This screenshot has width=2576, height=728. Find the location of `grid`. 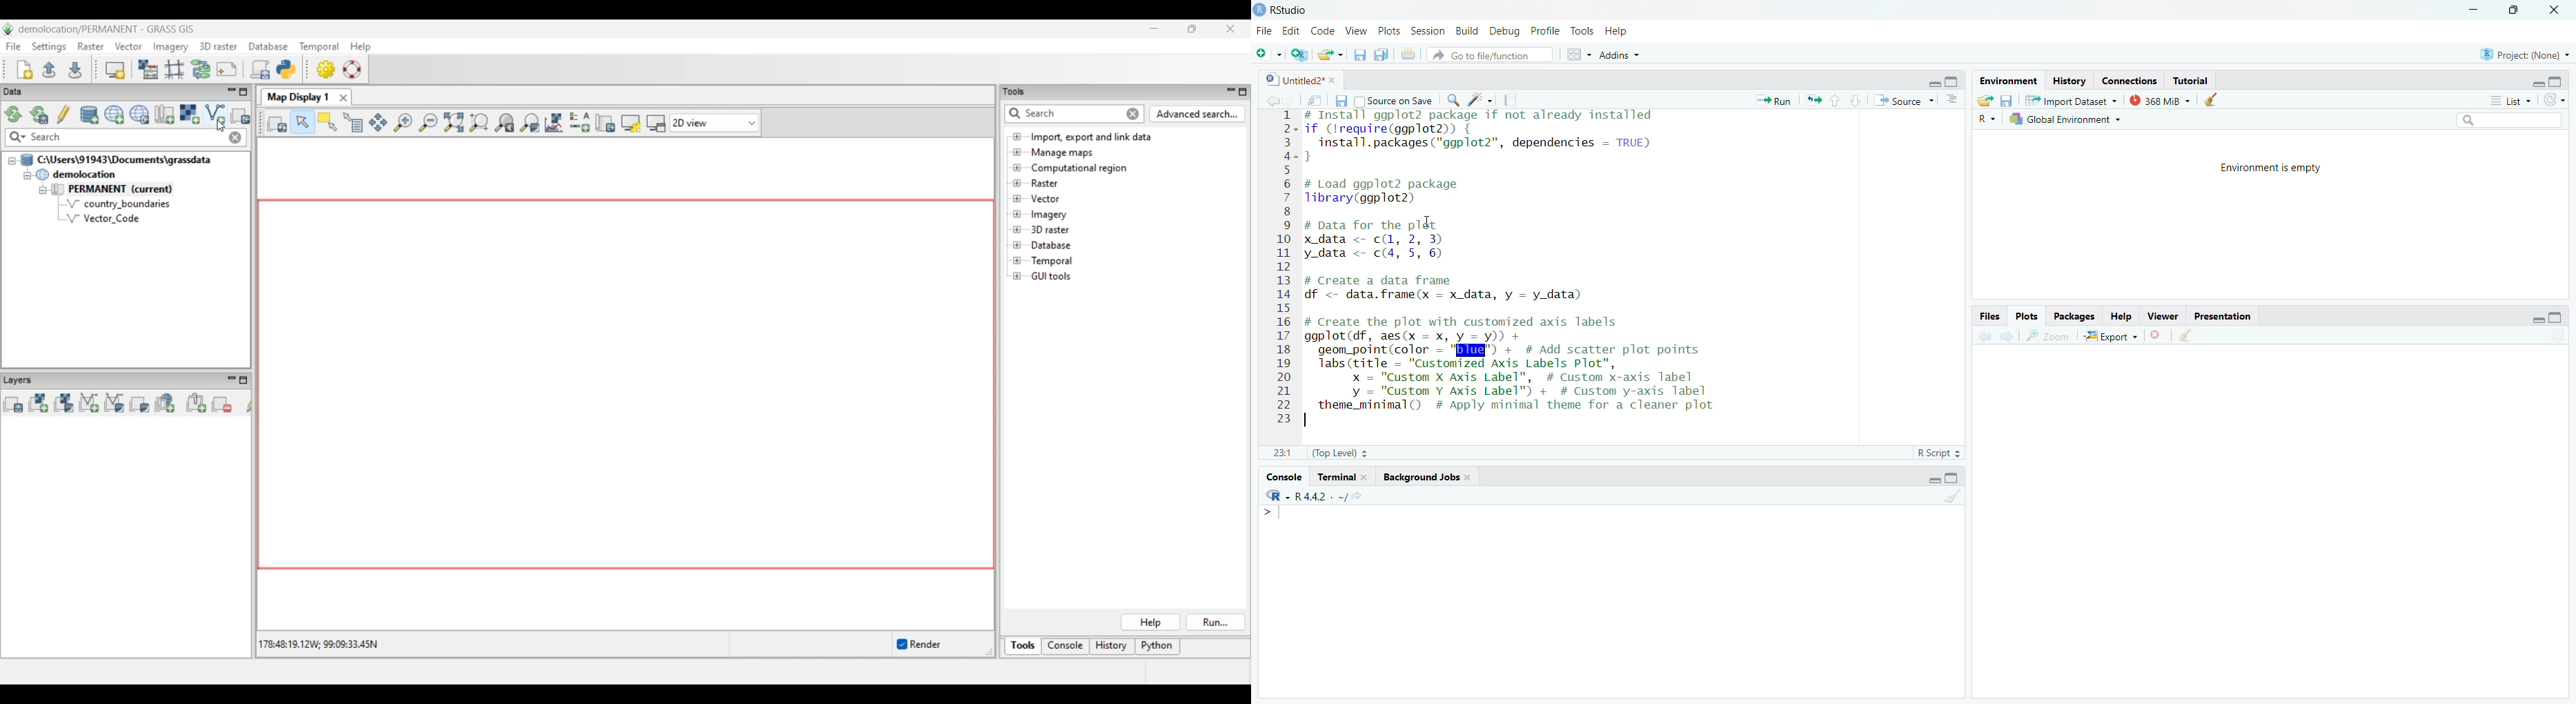

grid is located at coordinates (1578, 57).